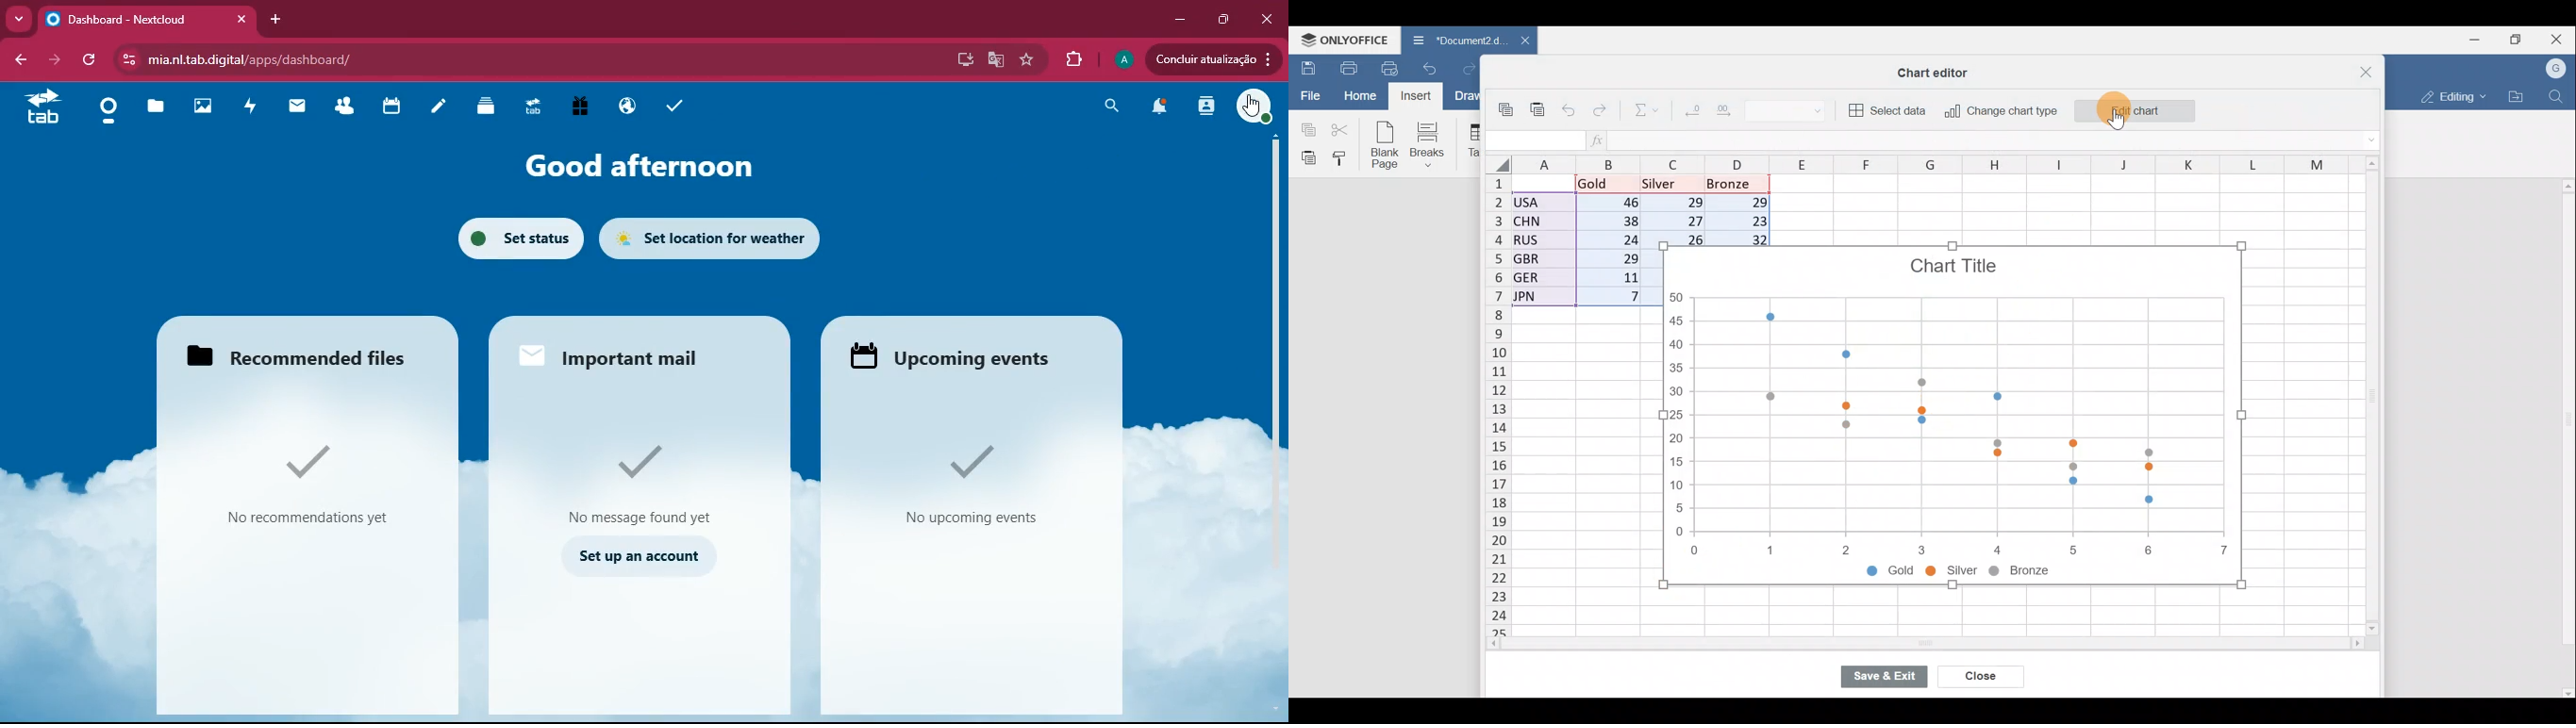 This screenshot has width=2576, height=728. I want to click on Scroll bar, so click(1896, 648).